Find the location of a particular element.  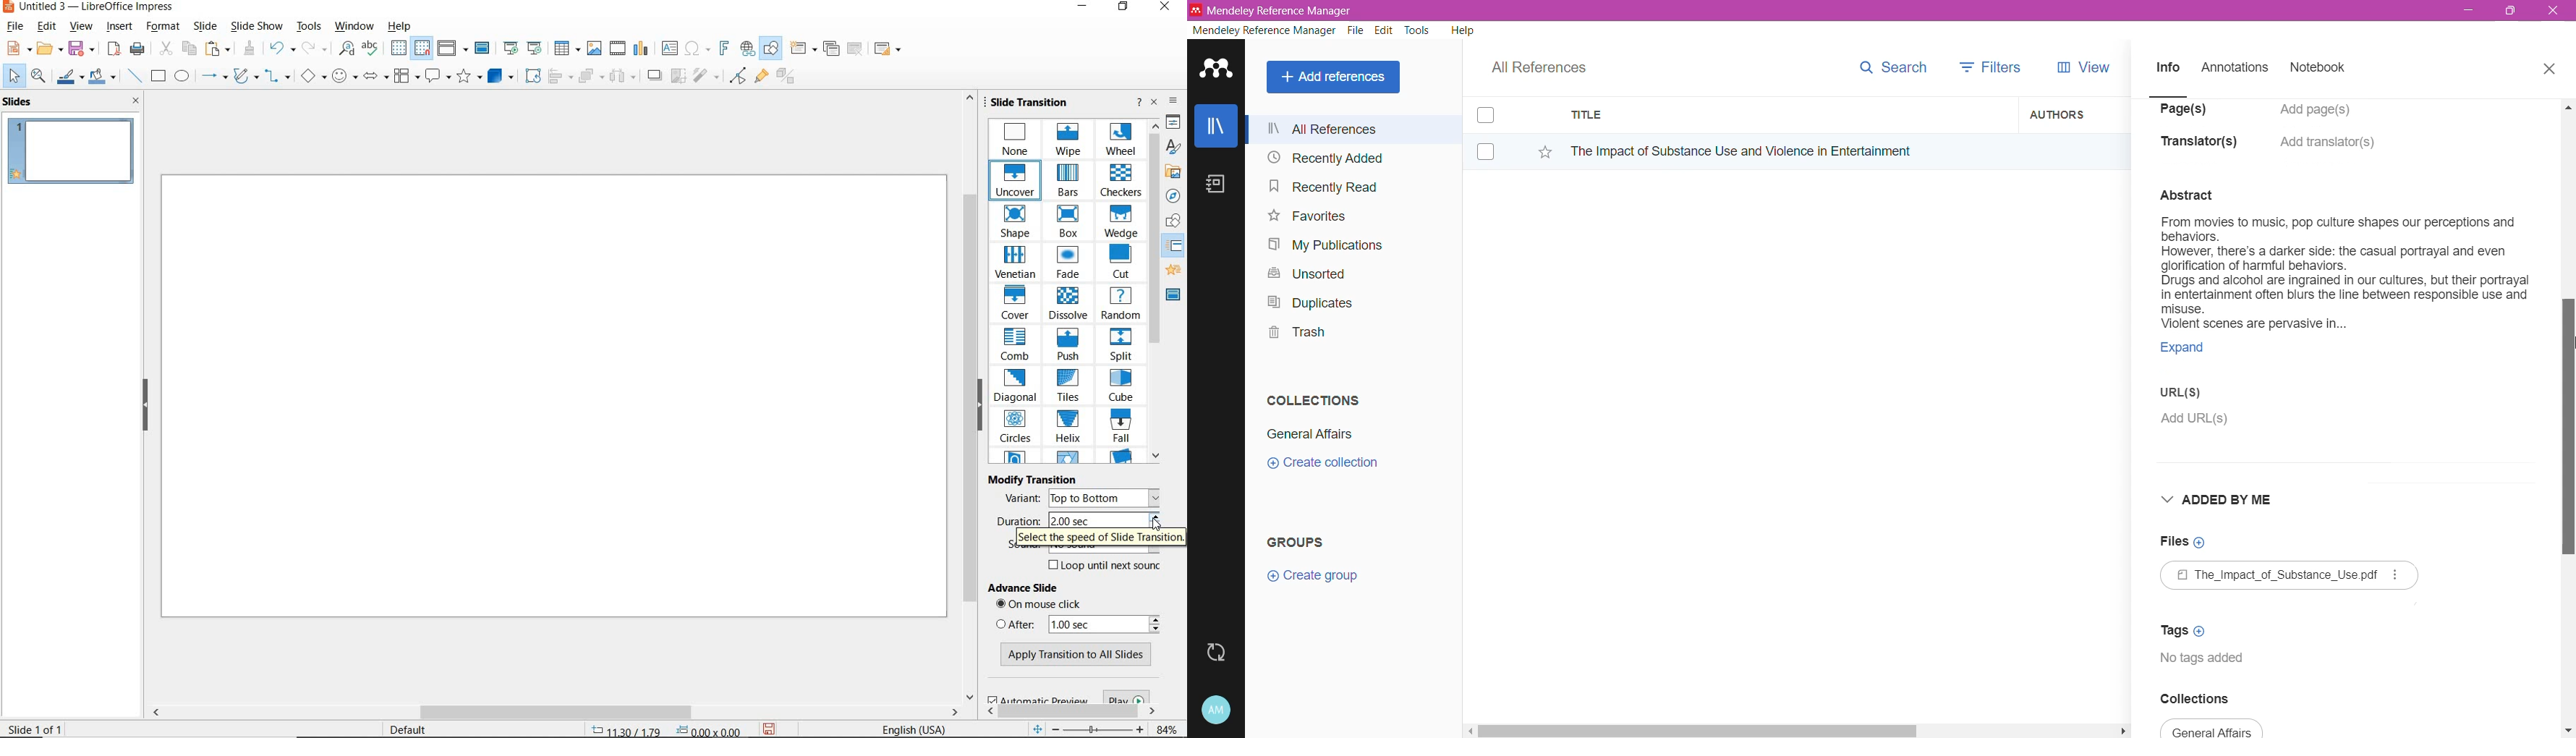

3 OBJECTS TO DISTRIBUTE is located at coordinates (621, 76).